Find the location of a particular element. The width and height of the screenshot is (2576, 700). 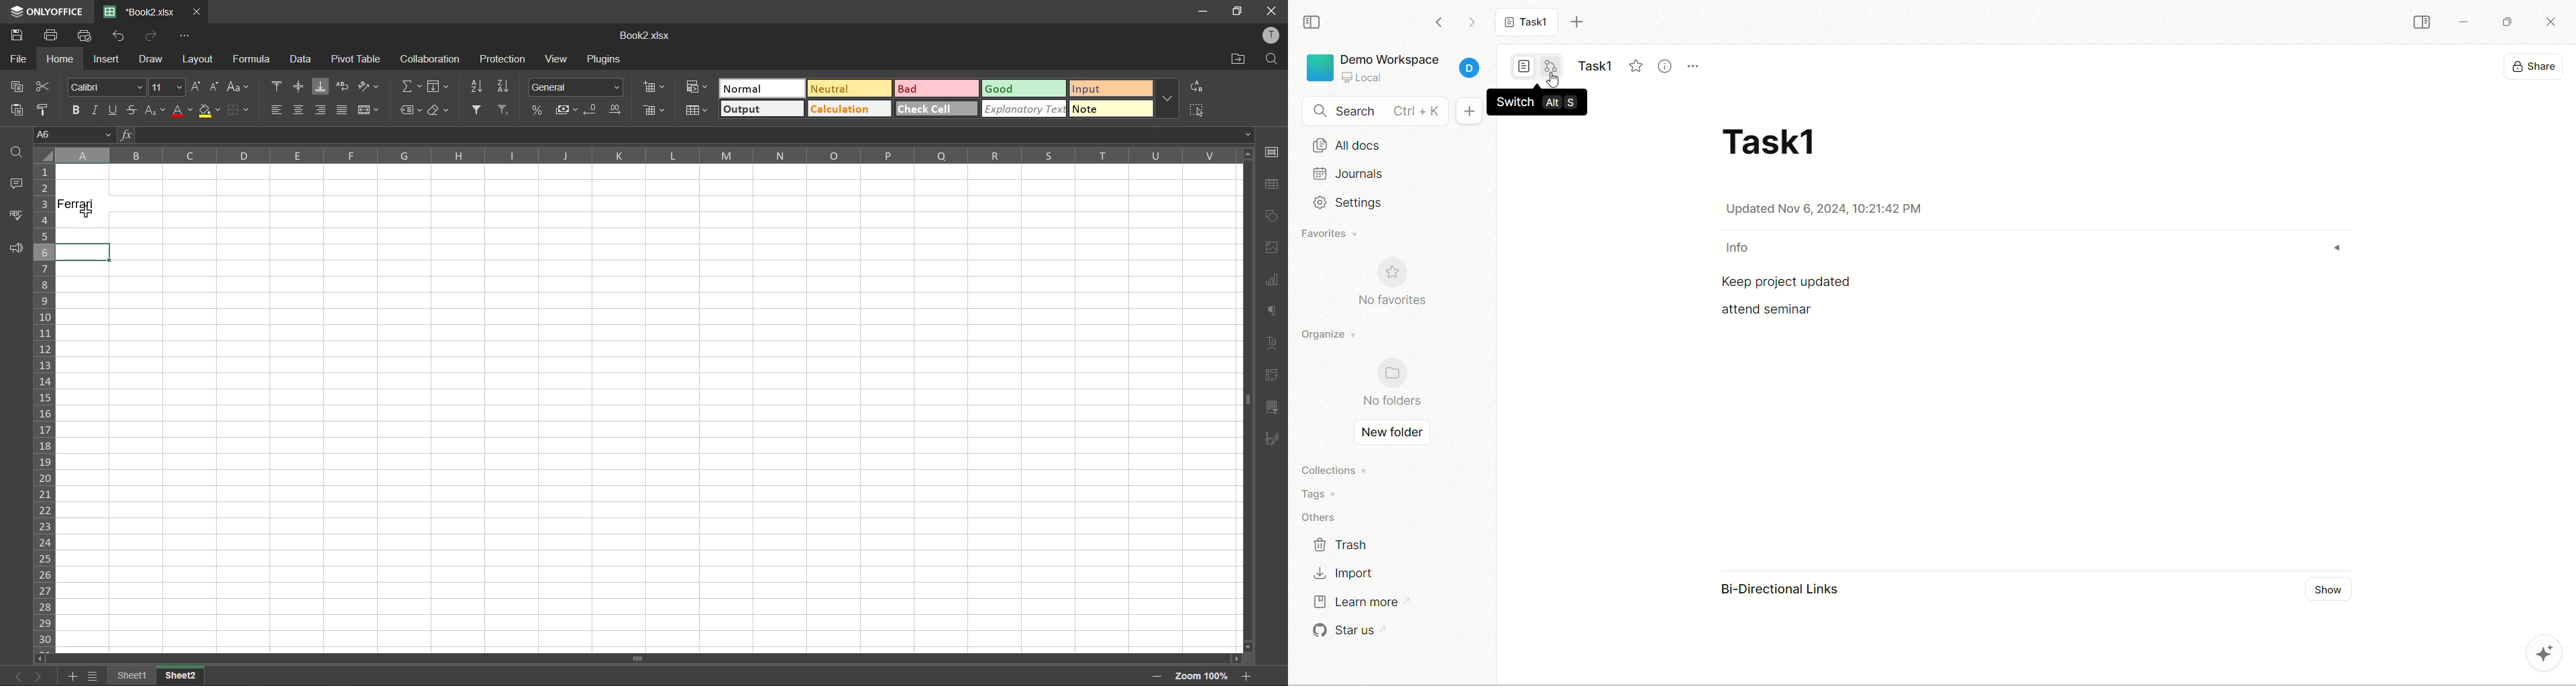

decrease decimal is located at coordinates (589, 109).